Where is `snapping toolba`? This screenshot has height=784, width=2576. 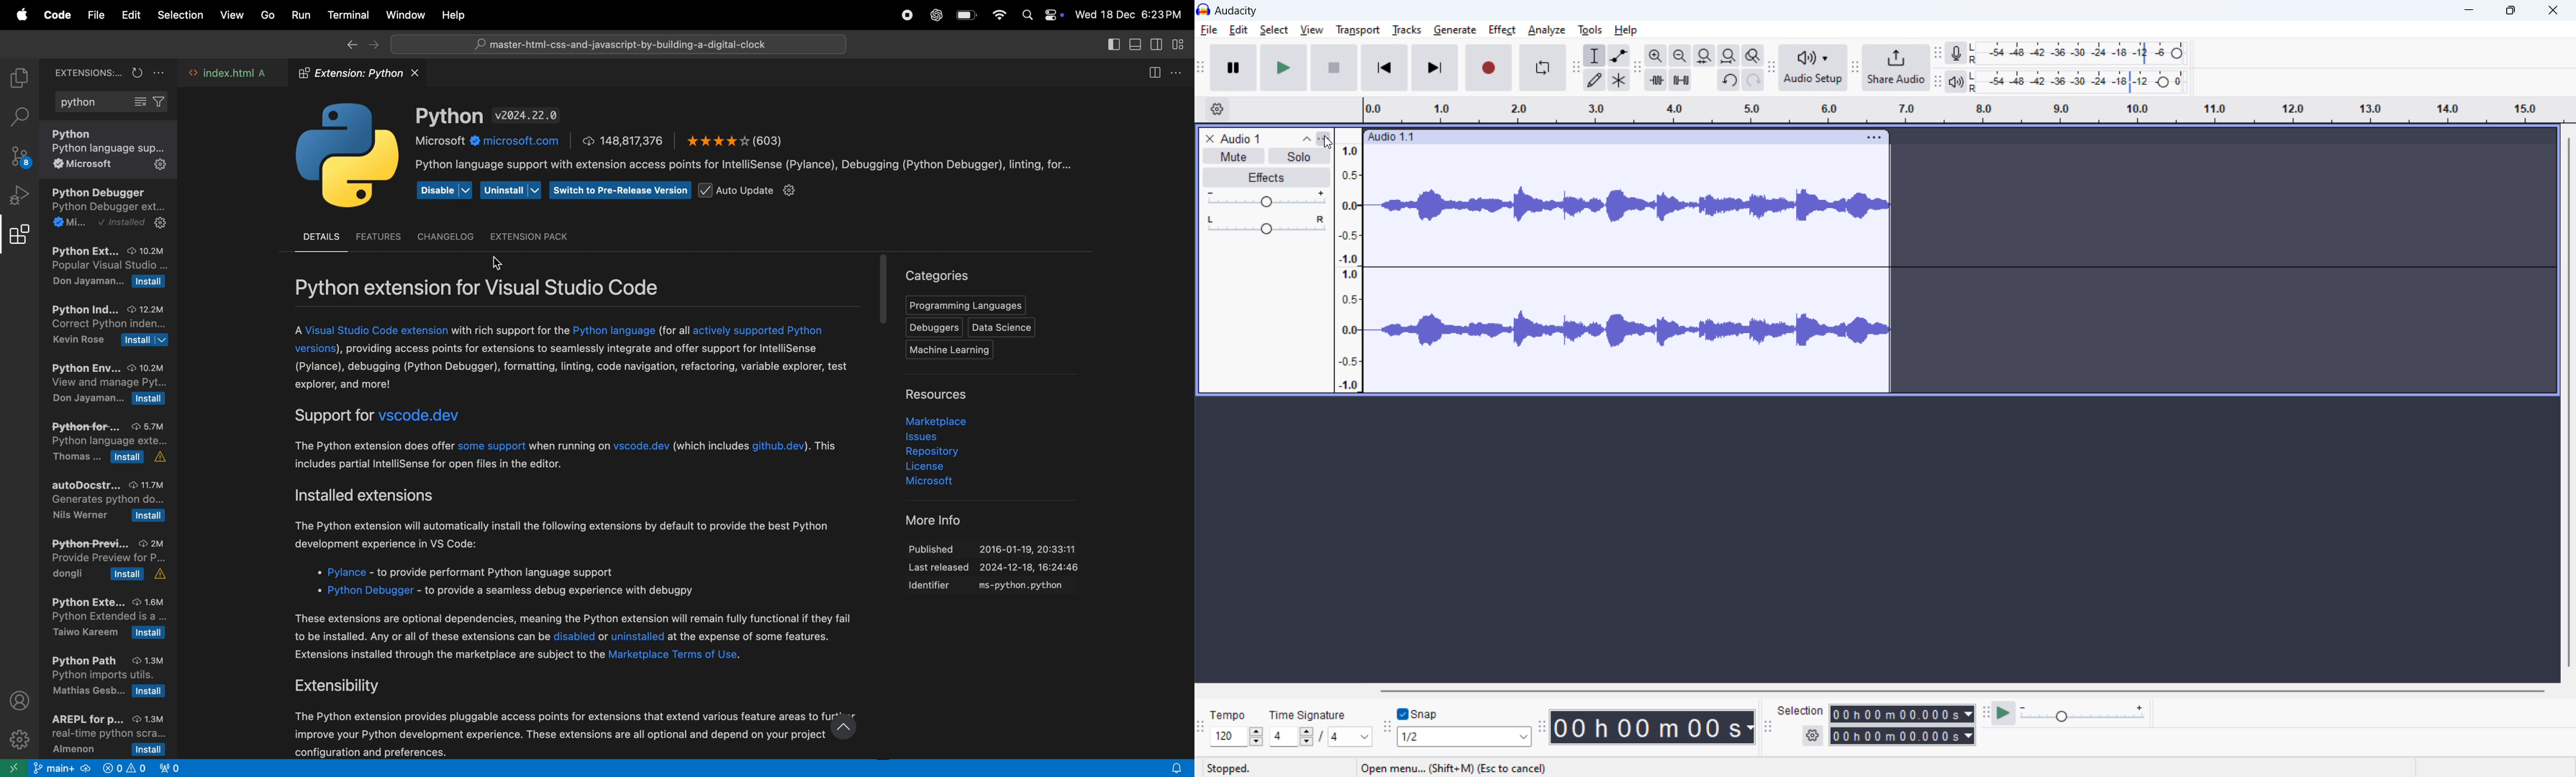
snapping toolba is located at coordinates (1385, 727).